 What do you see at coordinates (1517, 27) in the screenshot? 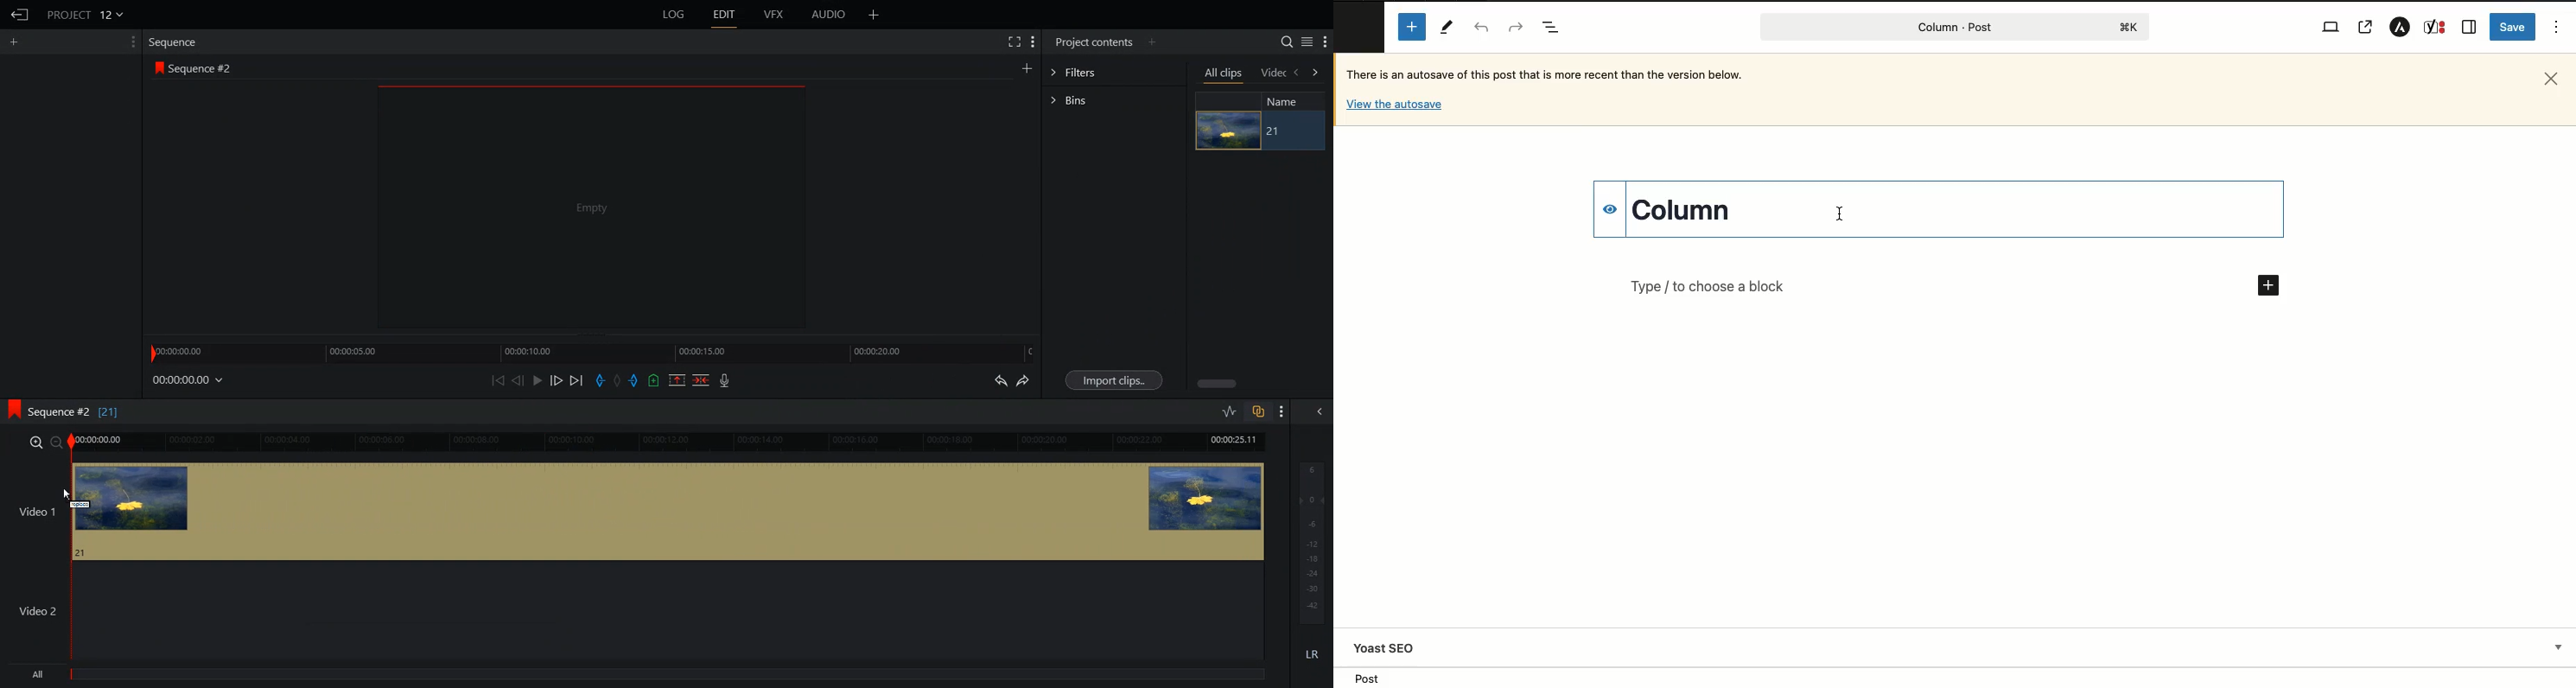
I see `Redo` at bounding box center [1517, 27].